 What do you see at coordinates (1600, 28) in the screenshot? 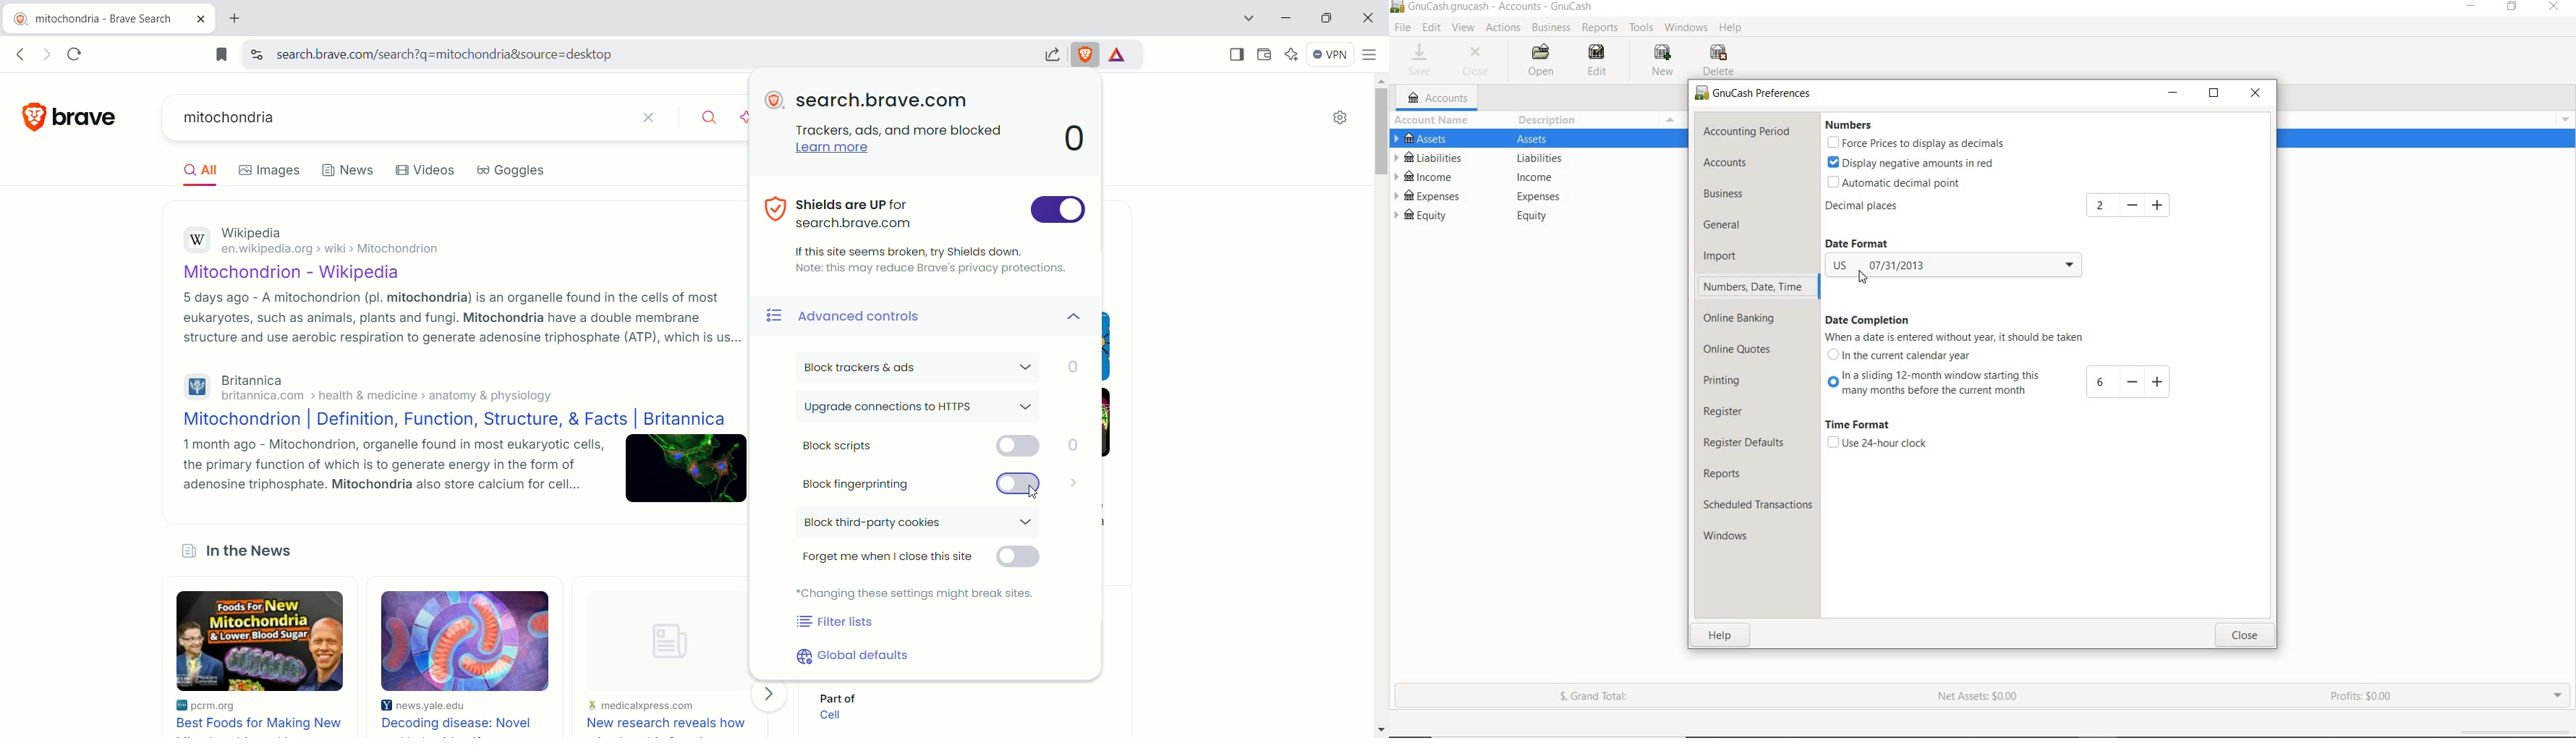
I see `REPORTS` at bounding box center [1600, 28].